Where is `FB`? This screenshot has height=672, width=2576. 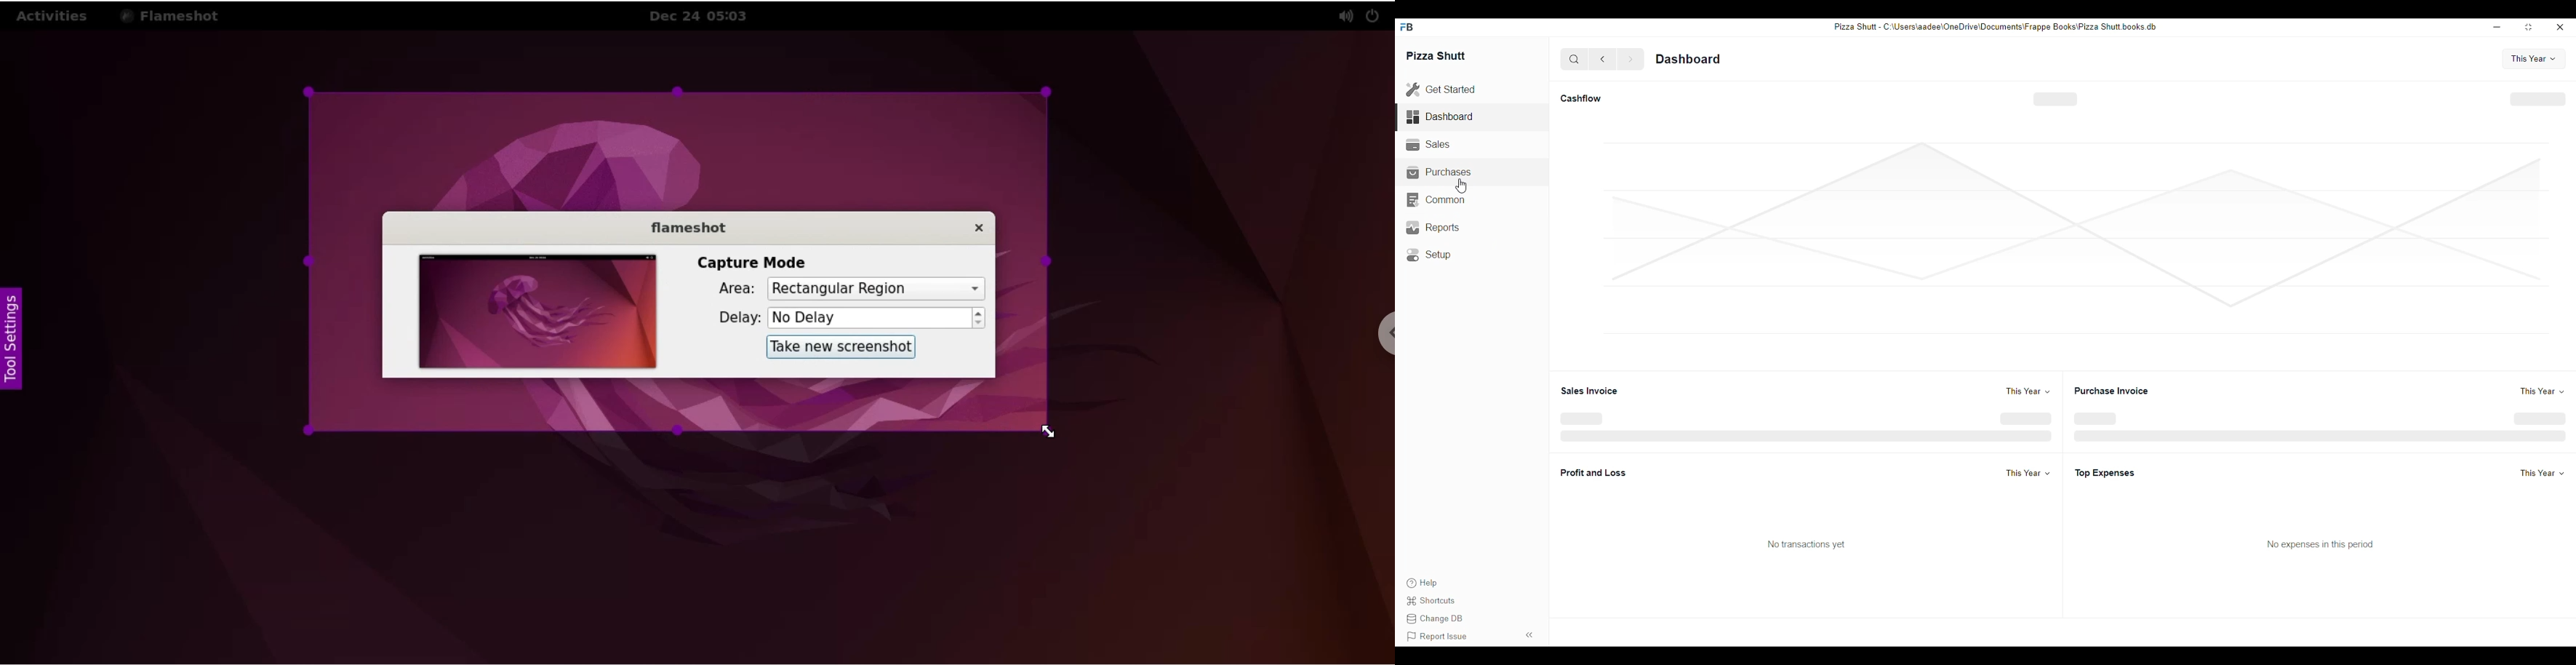 FB is located at coordinates (1408, 27).